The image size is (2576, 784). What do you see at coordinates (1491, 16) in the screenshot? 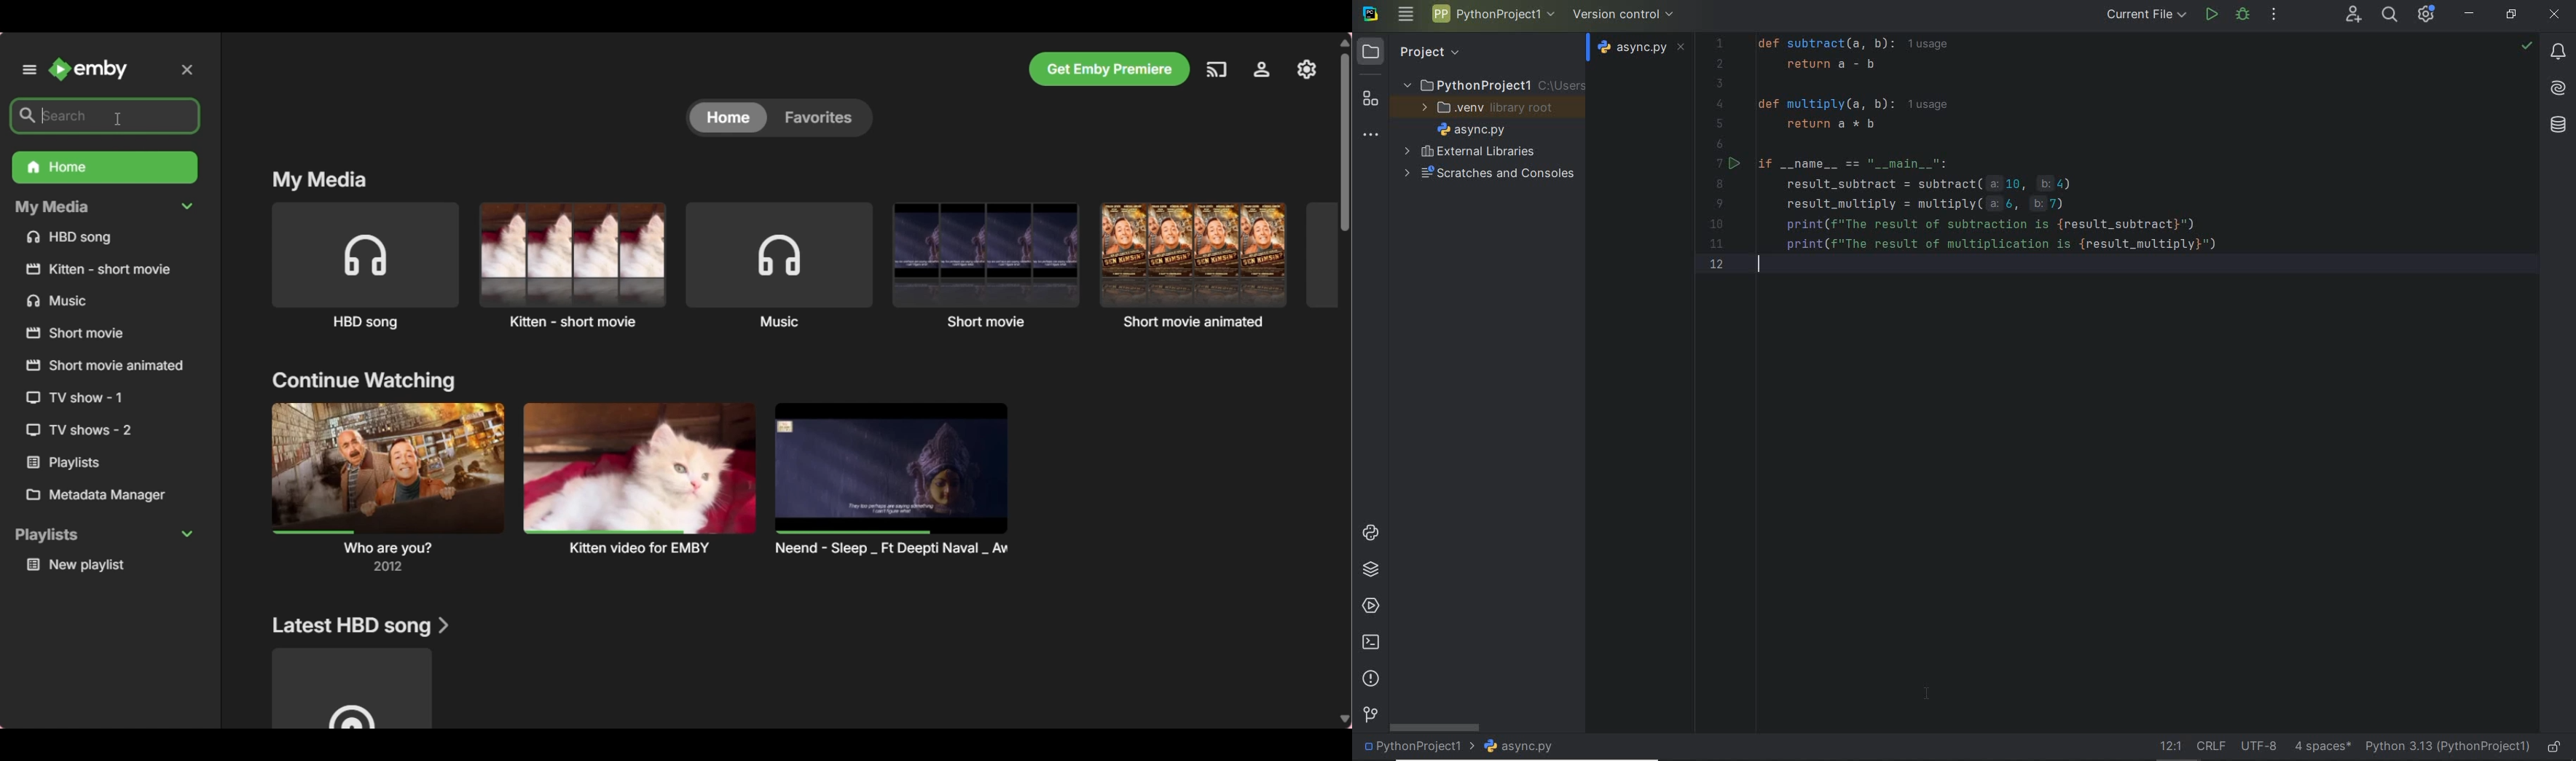
I see `Project name` at bounding box center [1491, 16].